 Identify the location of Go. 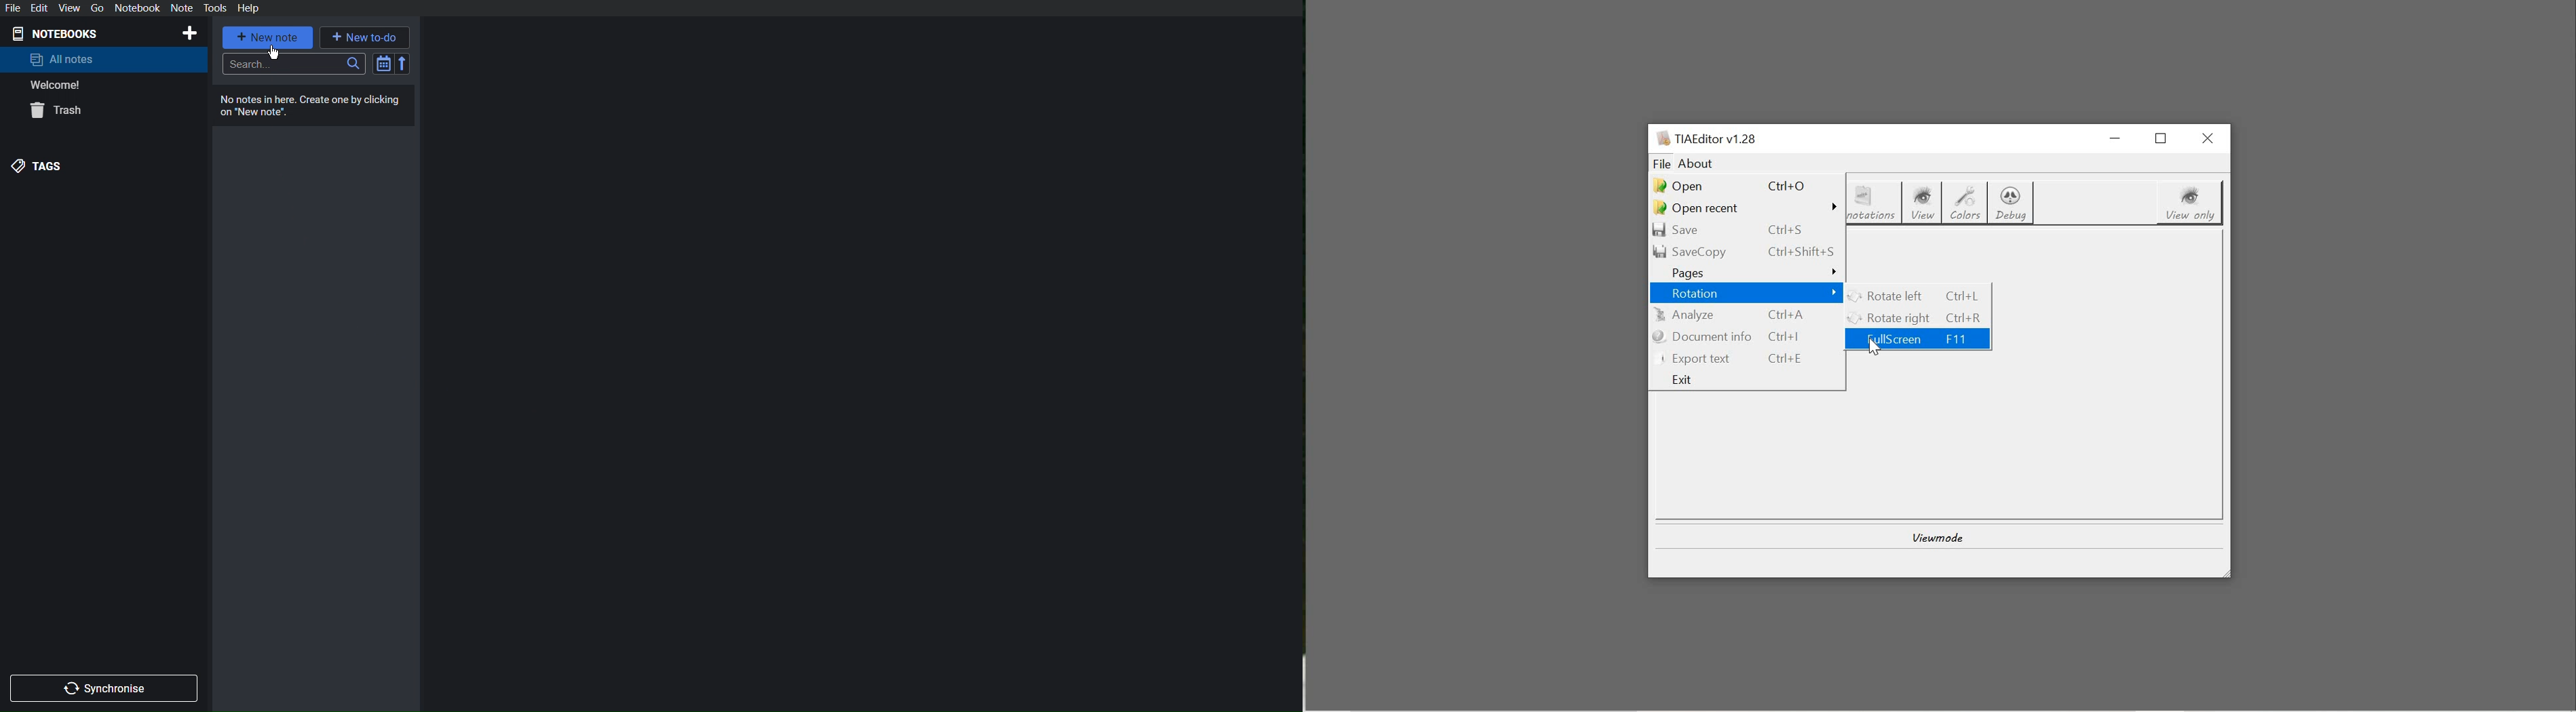
(95, 8).